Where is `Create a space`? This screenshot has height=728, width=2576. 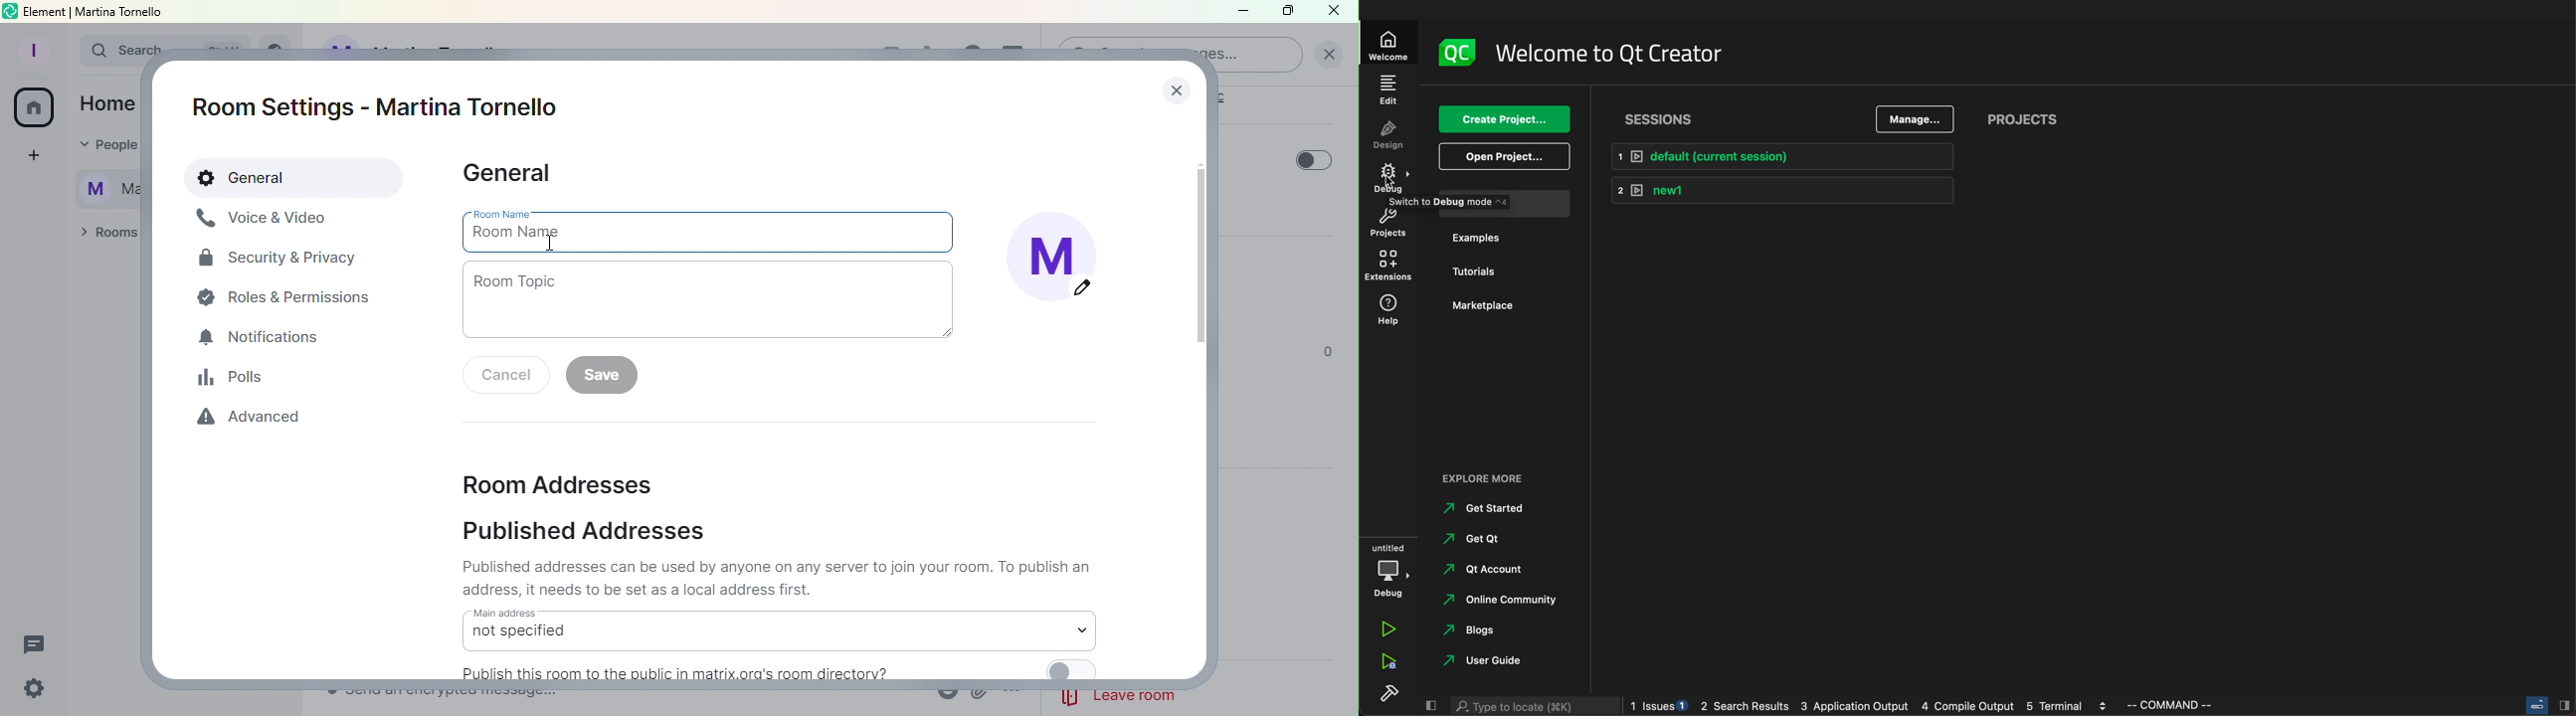
Create a space is located at coordinates (31, 158).